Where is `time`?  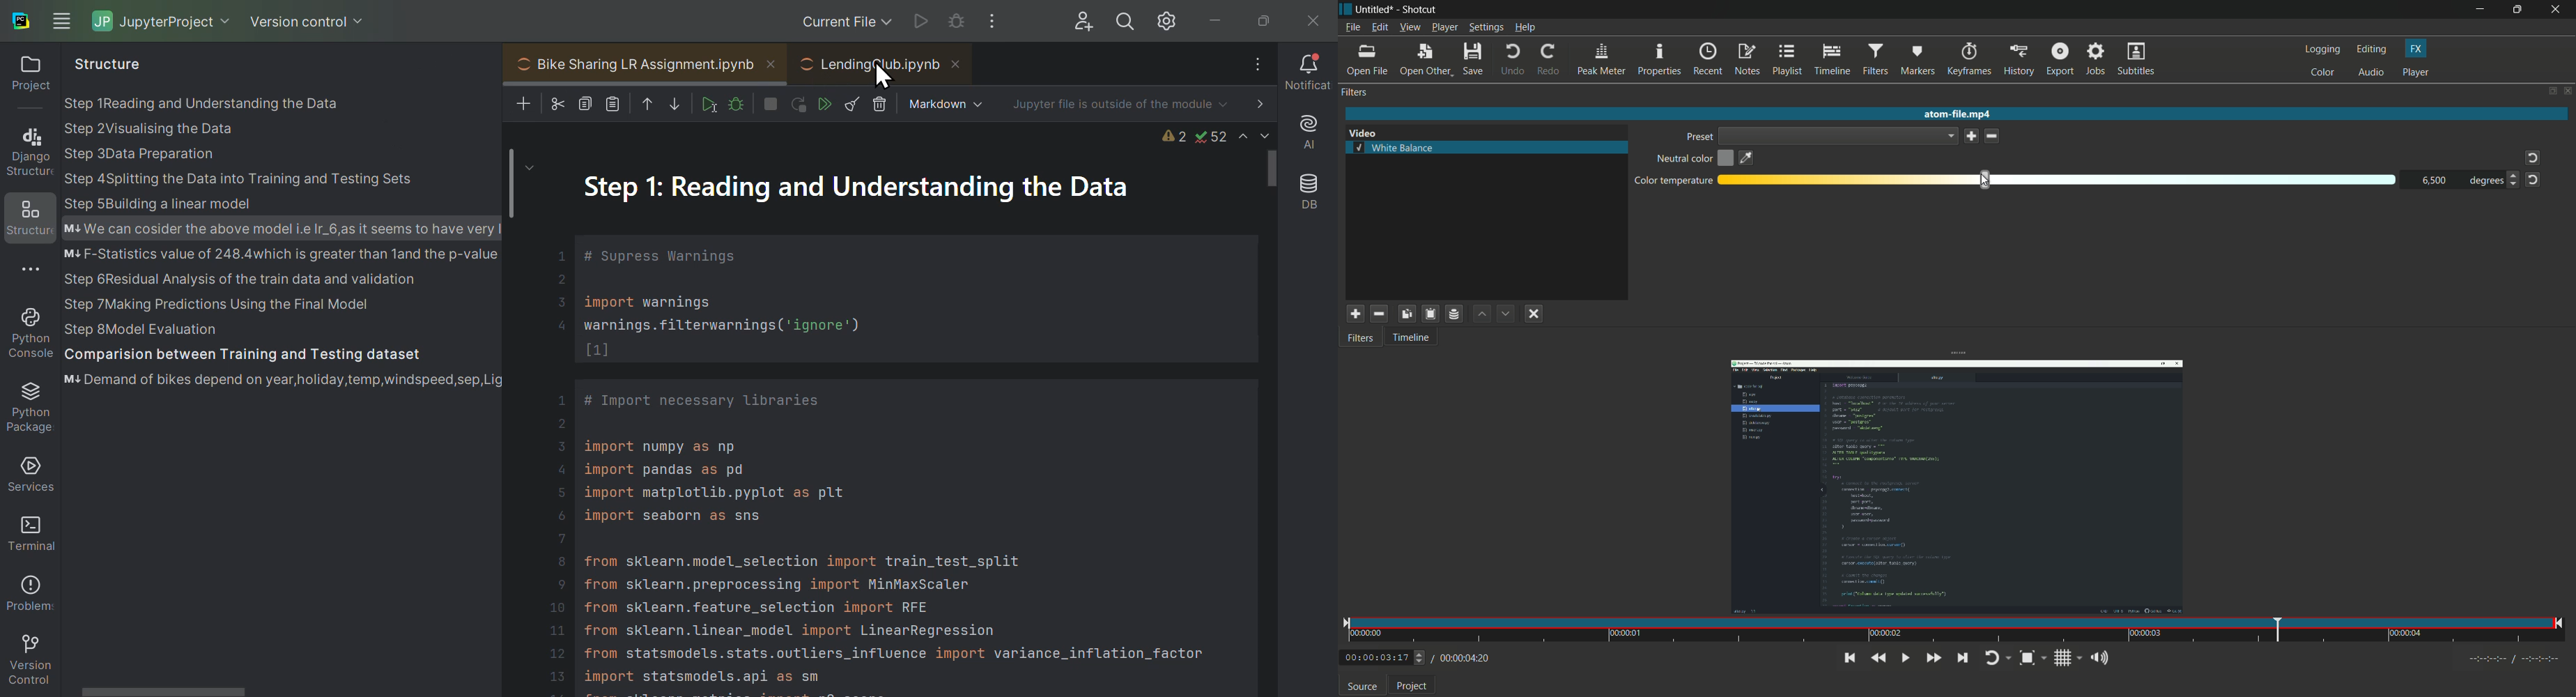 time is located at coordinates (1954, 631).